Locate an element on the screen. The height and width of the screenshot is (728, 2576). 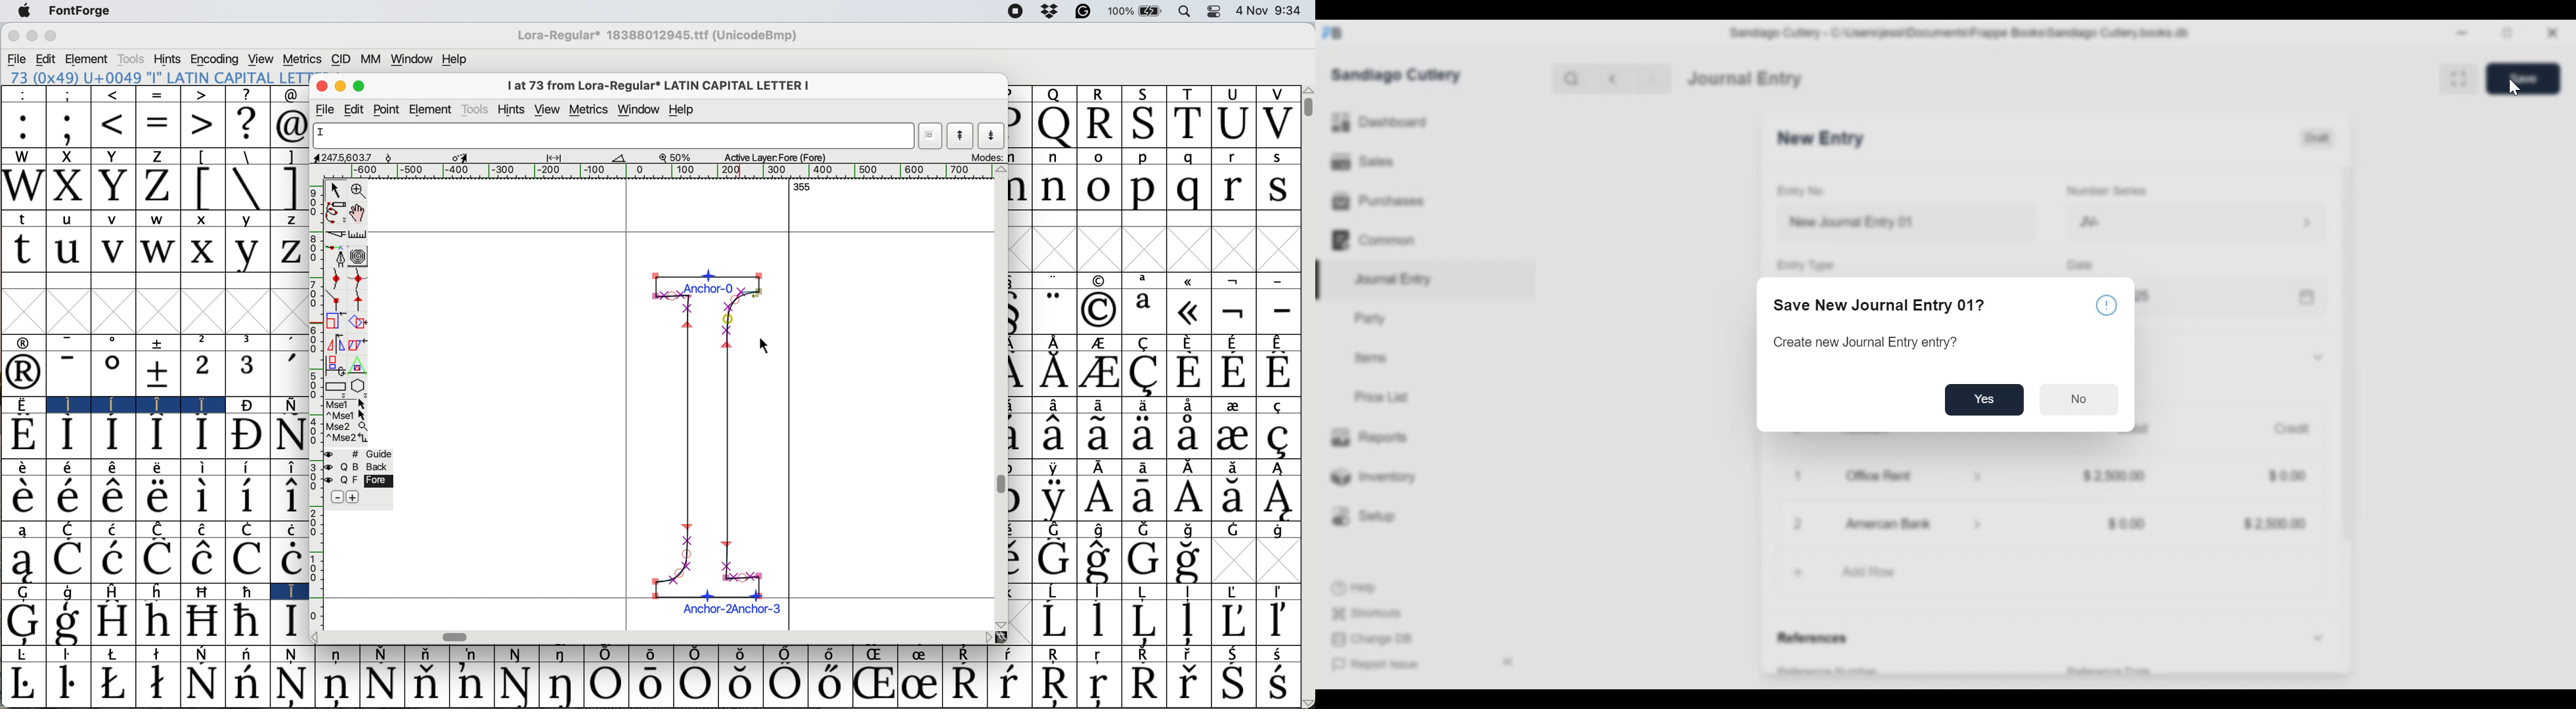
Symbol is located at coordinates (158, 653).